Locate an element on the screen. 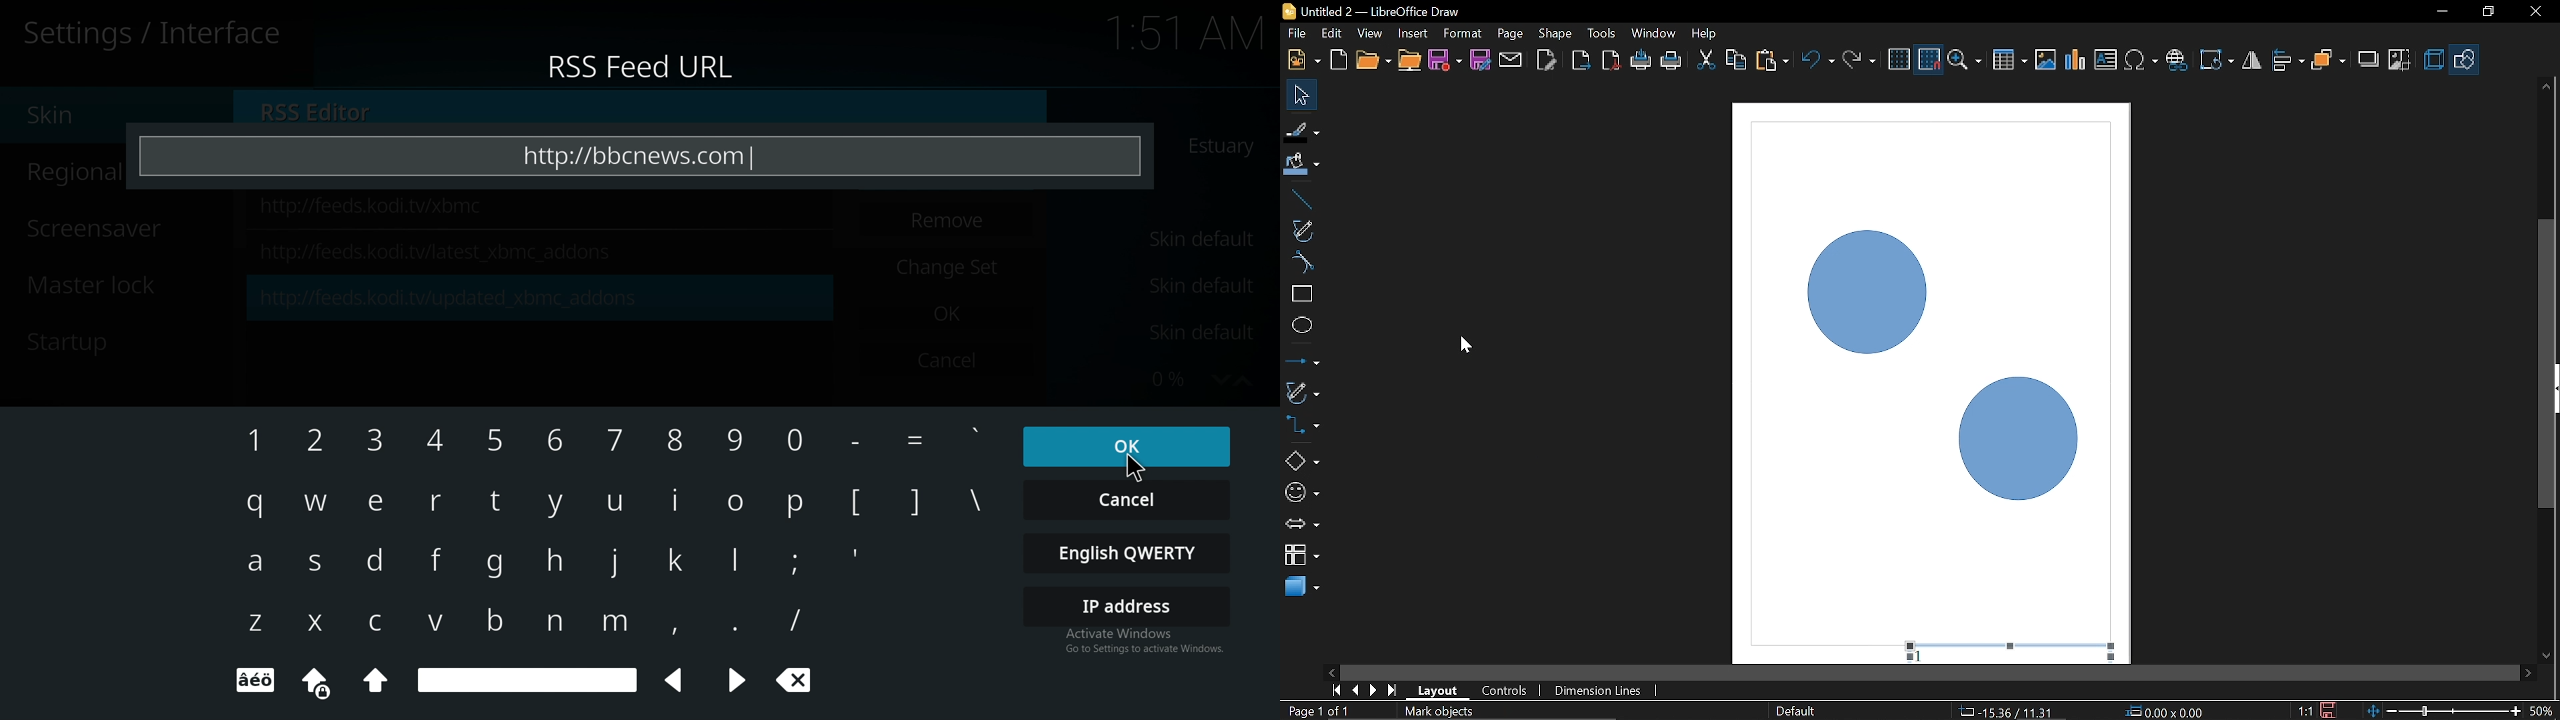 The image size is (2576, 728). print directly is located at coordinates (1672, 60).